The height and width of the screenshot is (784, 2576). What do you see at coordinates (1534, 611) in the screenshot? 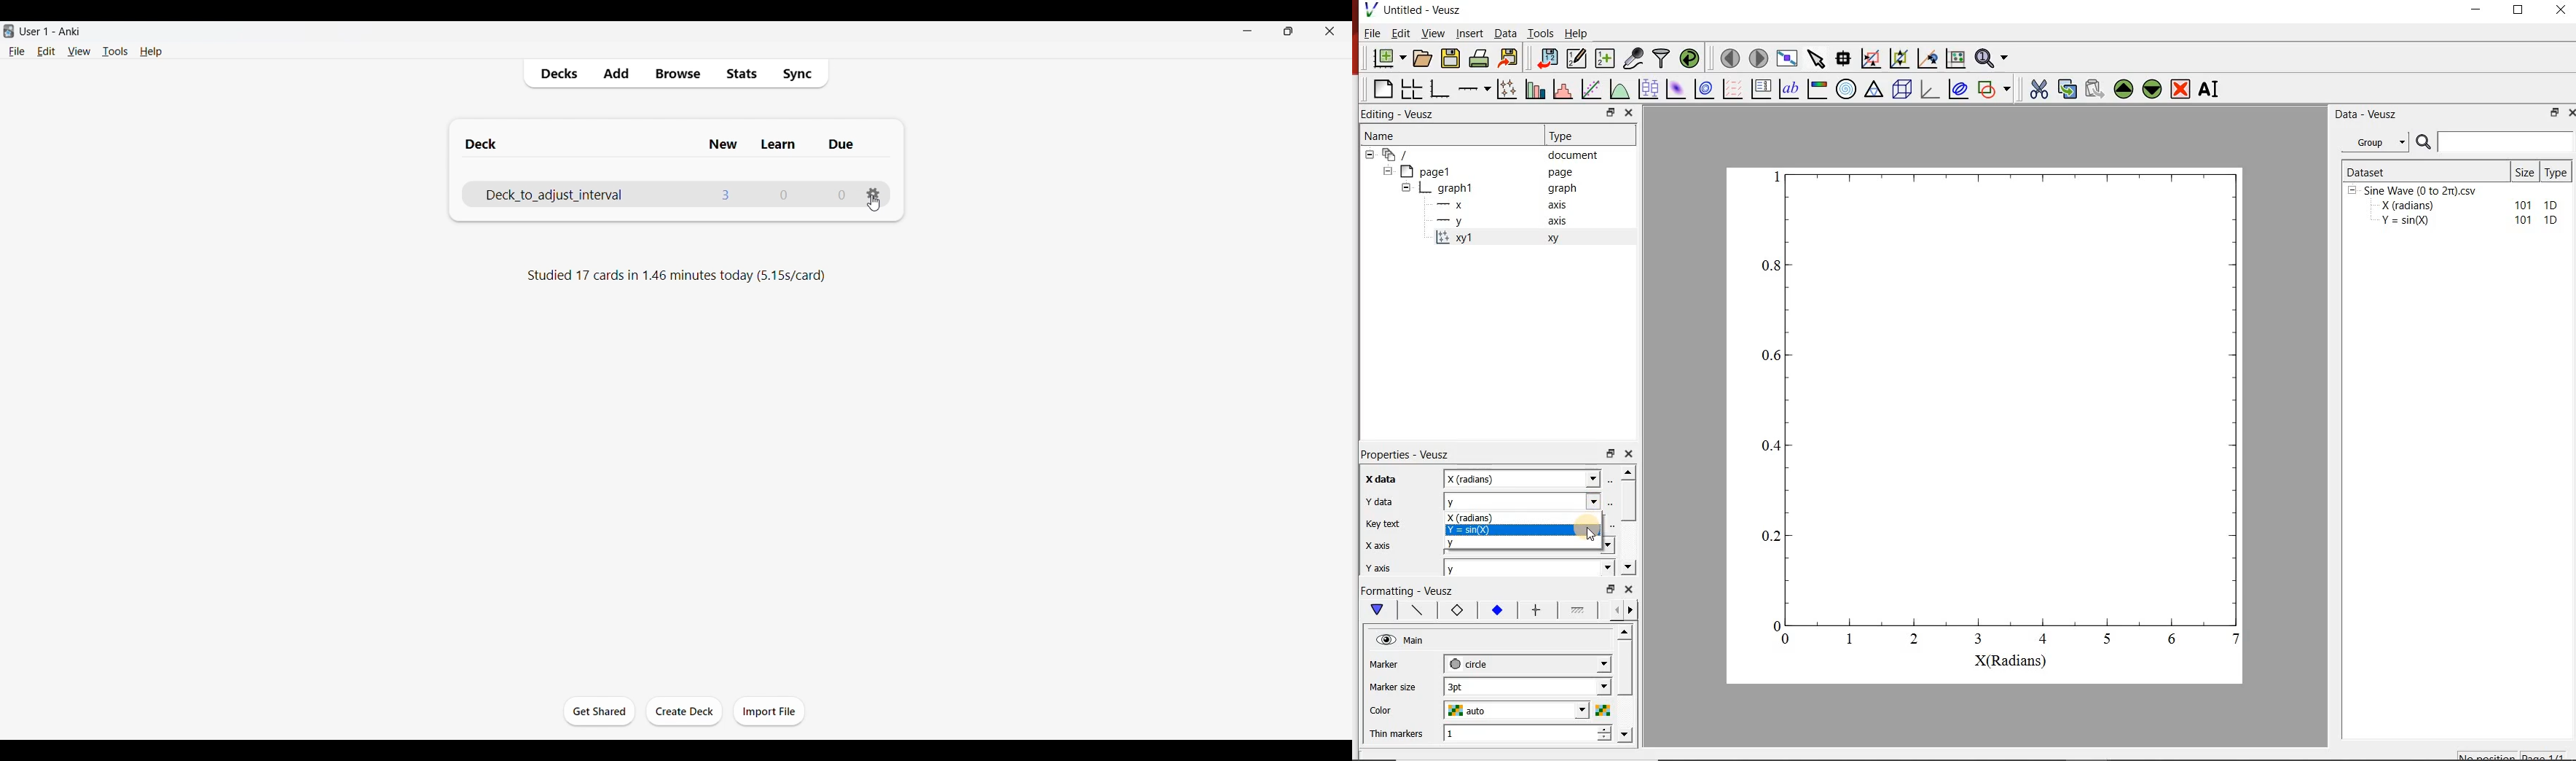
I see `options` at bounding box center [1534, 611].